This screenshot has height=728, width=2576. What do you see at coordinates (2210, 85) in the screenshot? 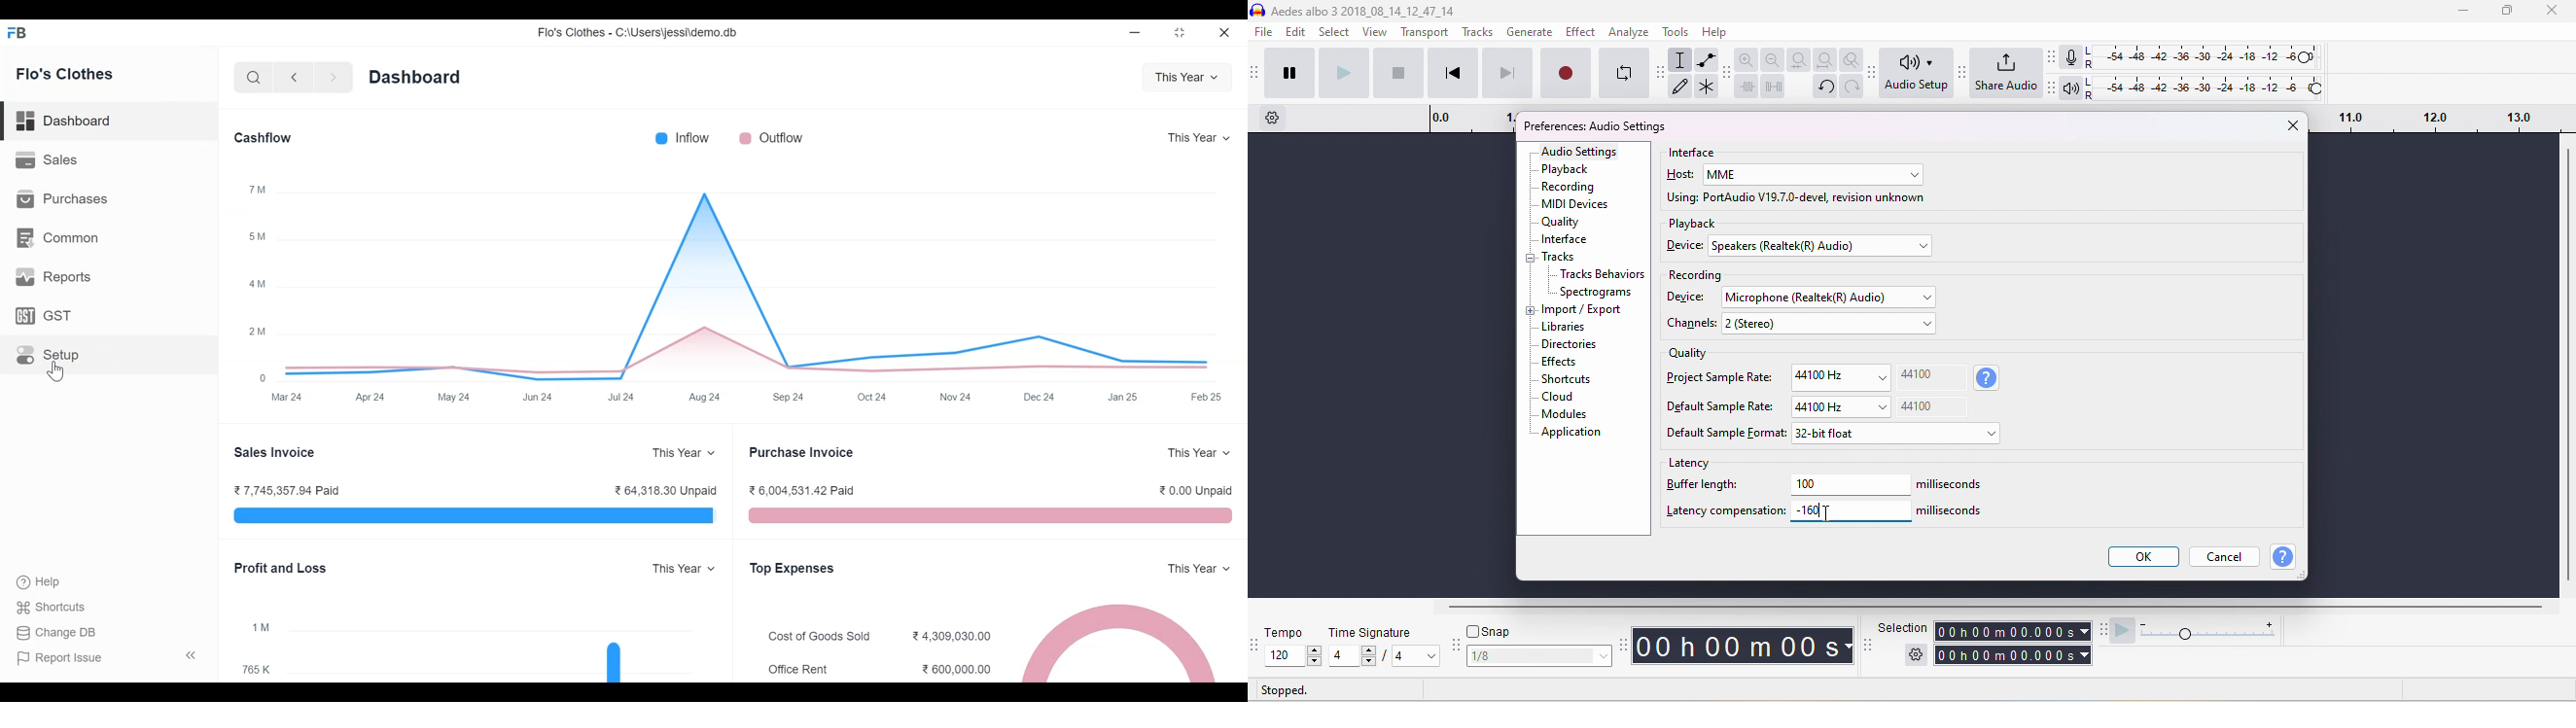
I see `playback level` at bounding box center [2210, 85].